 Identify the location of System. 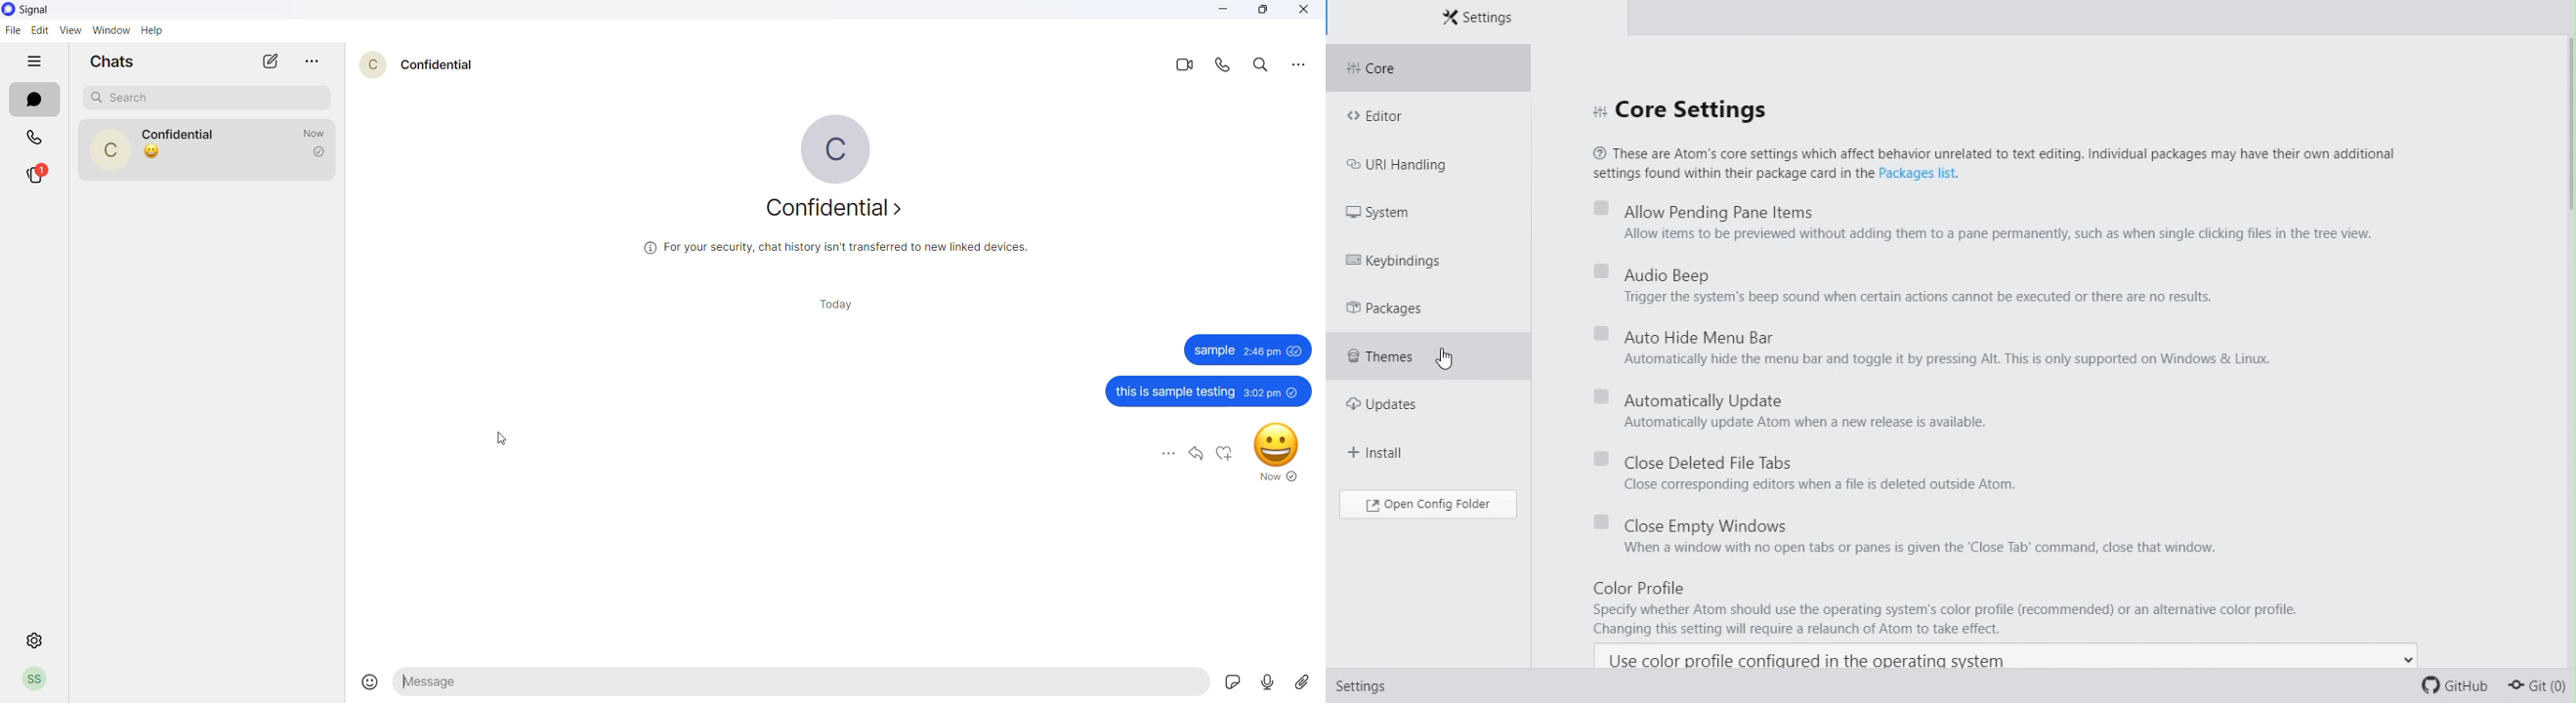
(1390, 213).